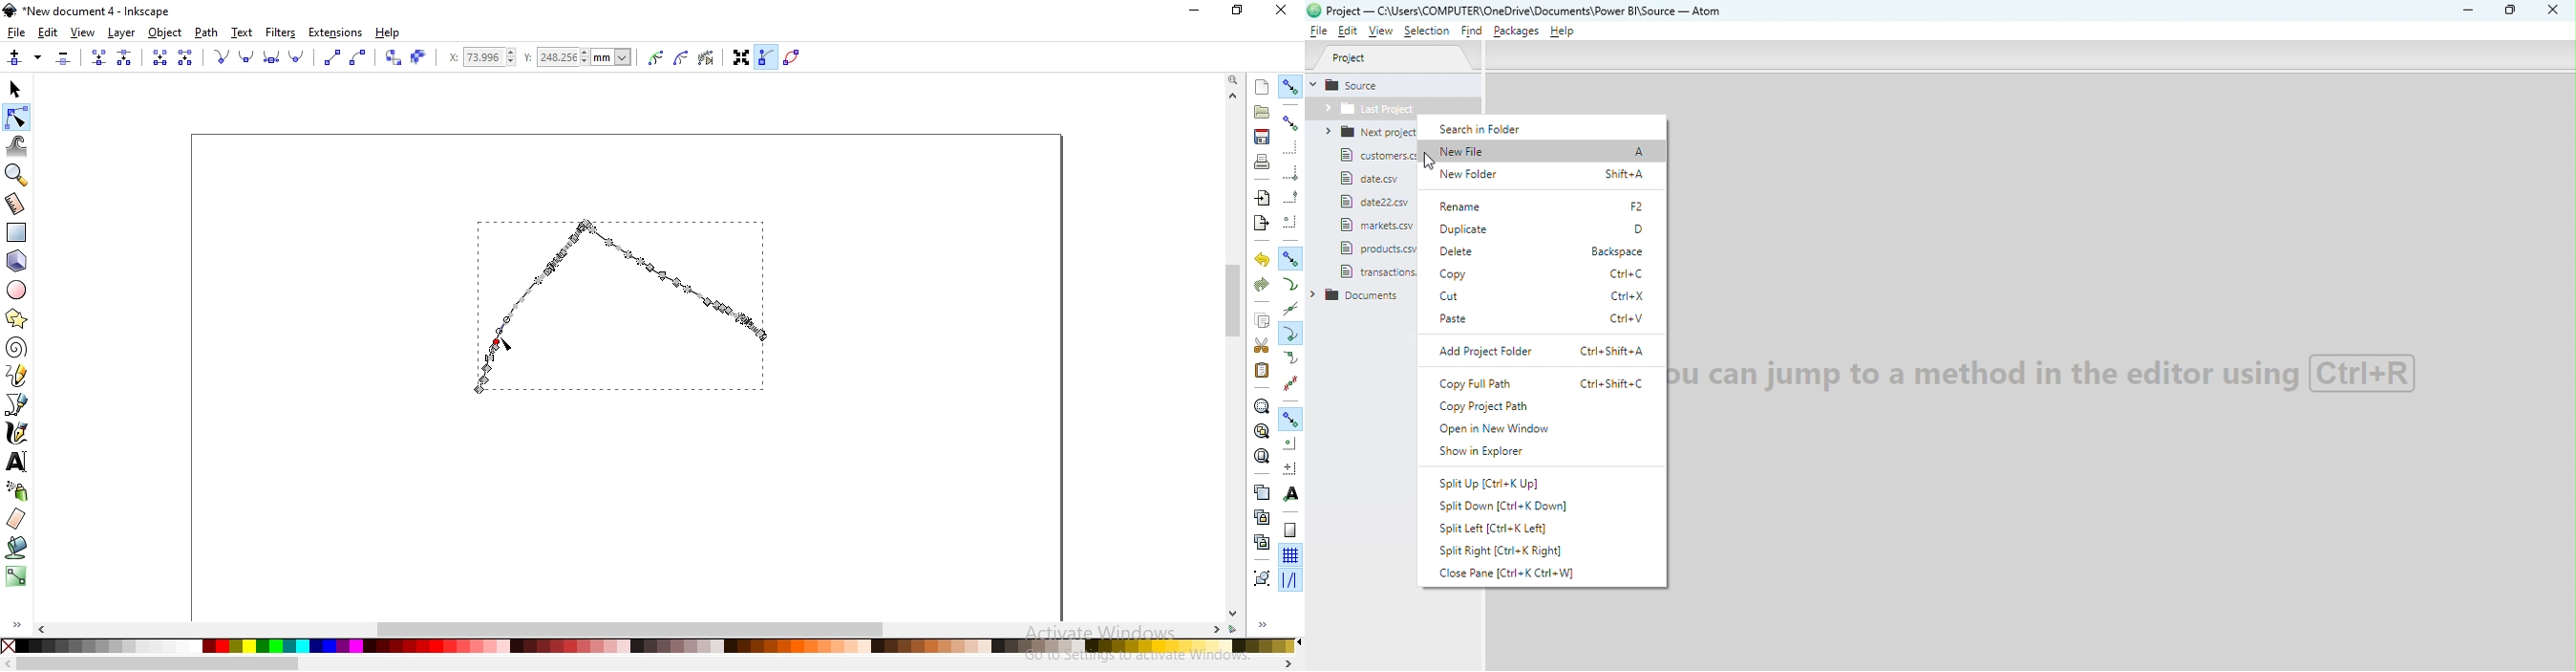 The width and height of the screenshot is (2576, 672). Describe the element at coordinates (1427, 32) in the screenshot. I see `Selection` at that location.